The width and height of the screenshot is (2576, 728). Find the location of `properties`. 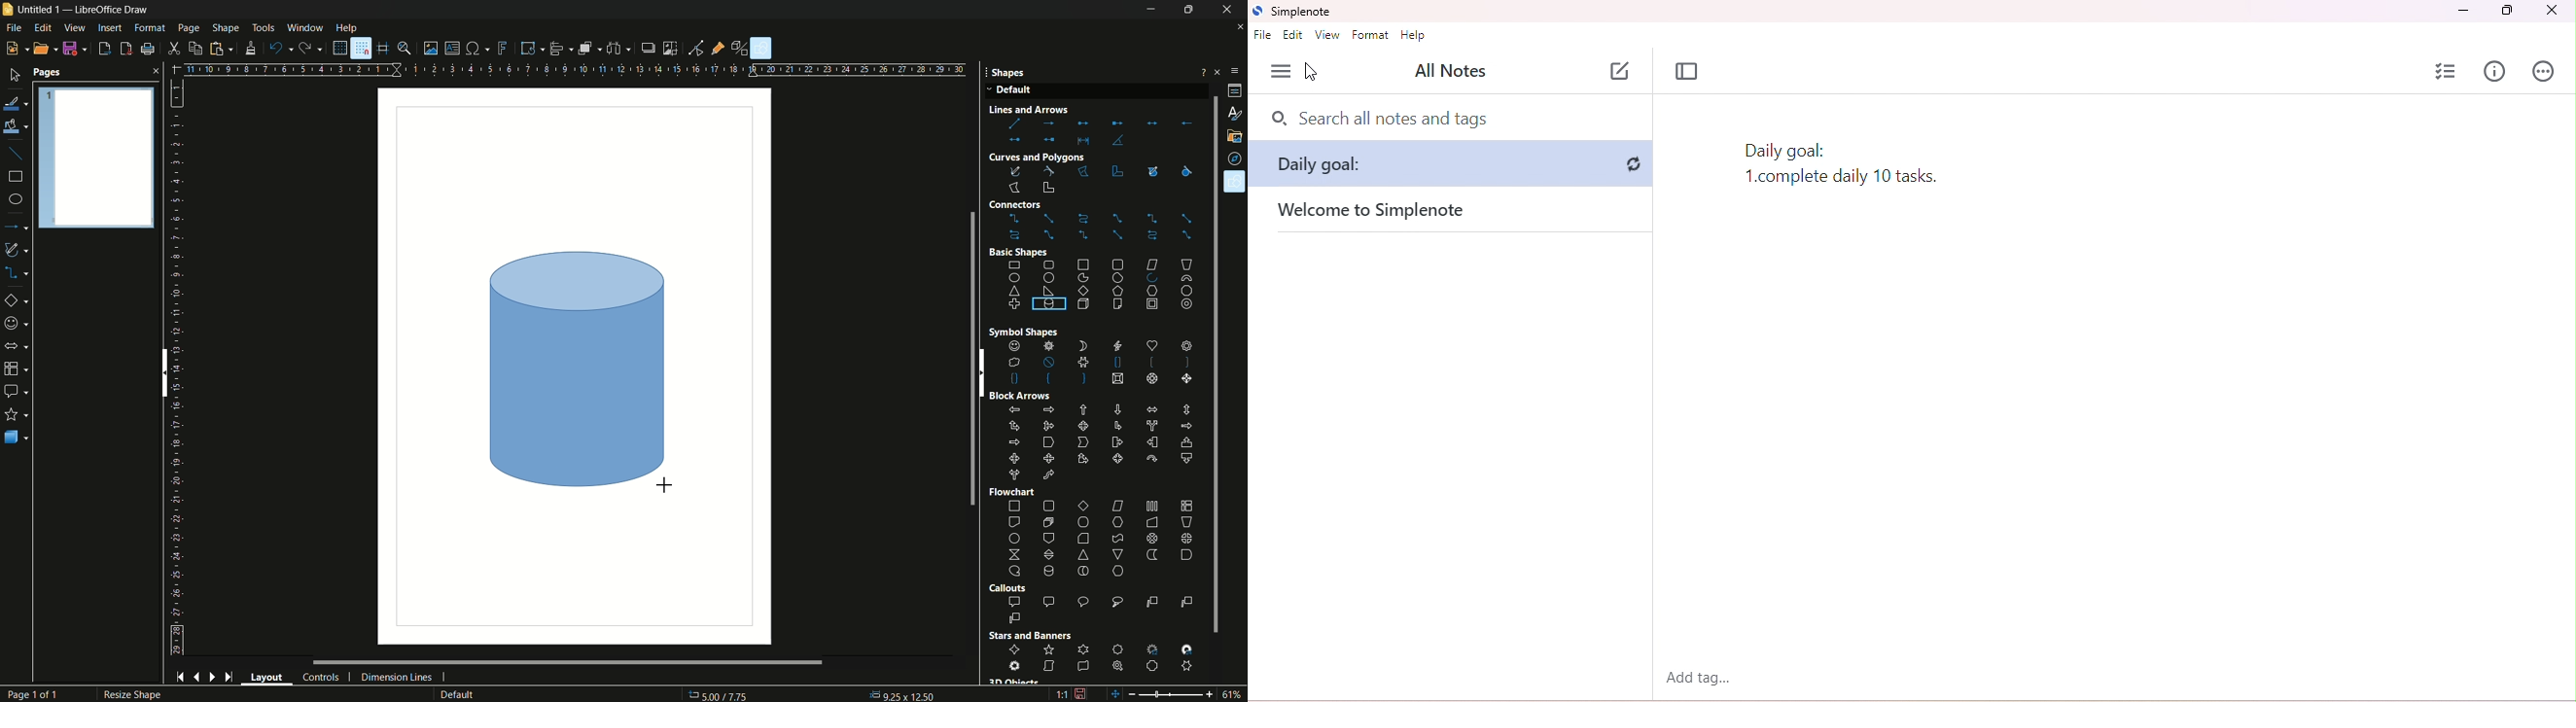

properties is located at coordinates (1235, 91).